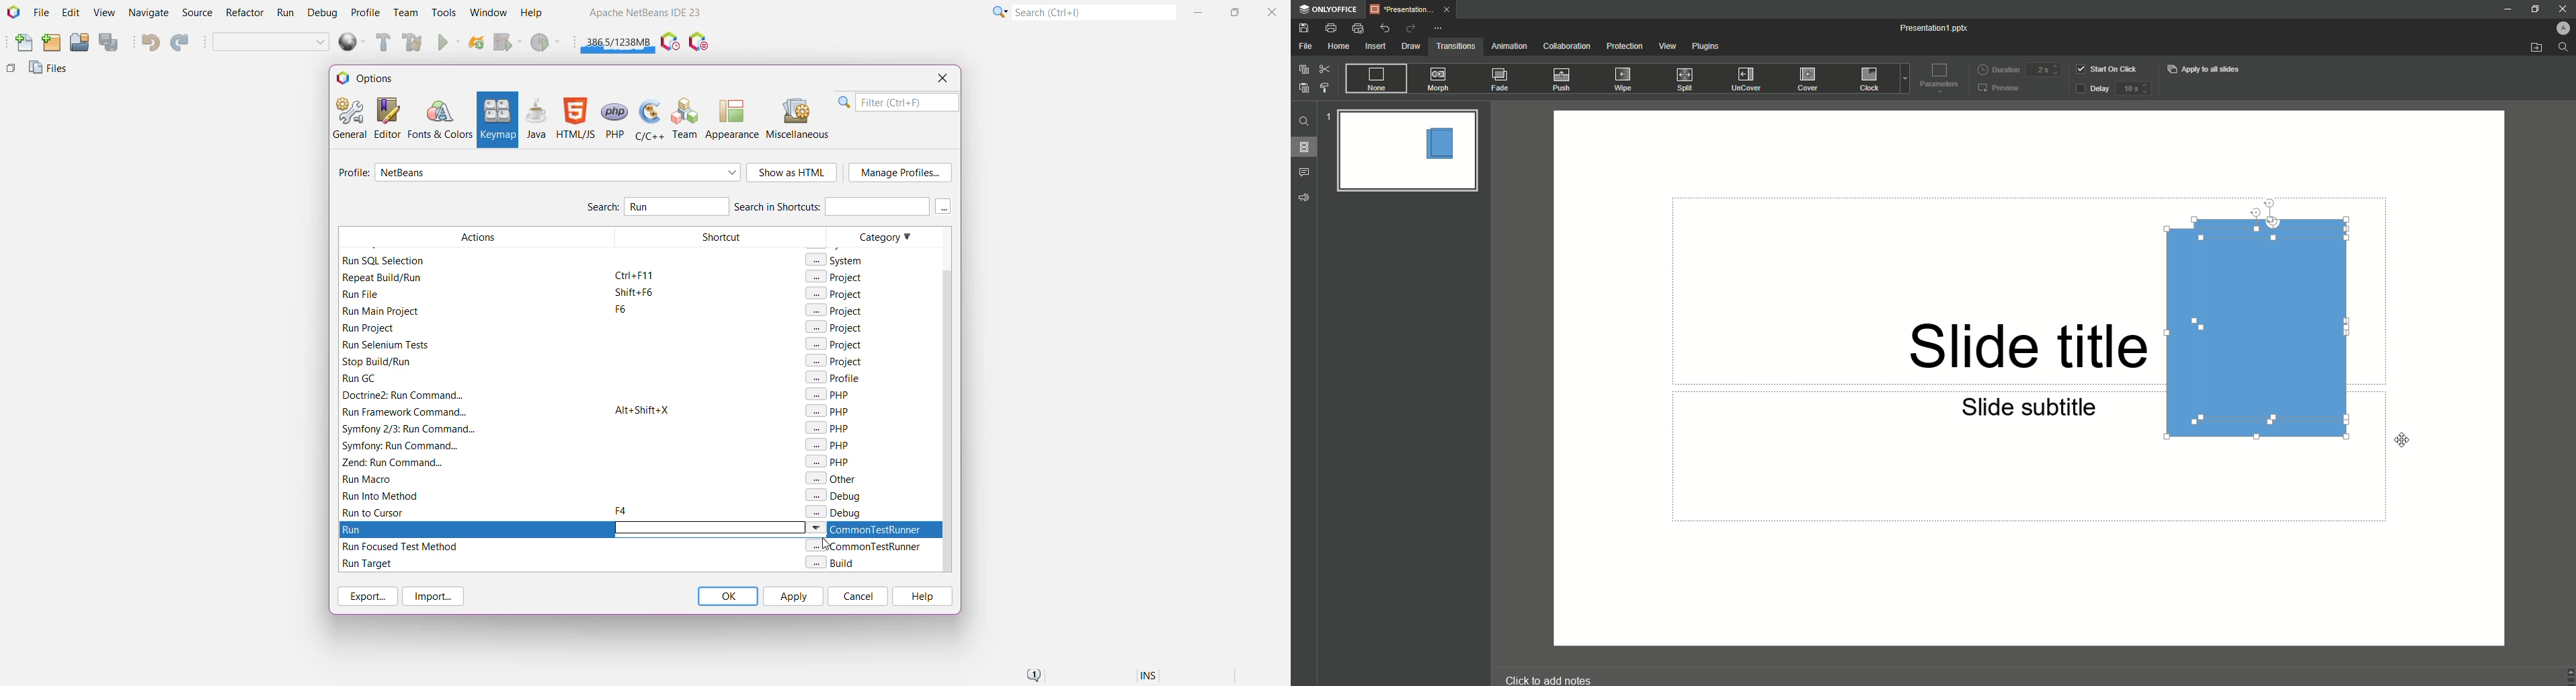 The image size is (2576, 700). What do you see at coordinates (2043, 70) in the screenshot?
I see `duration input` at bounding box center [2043, 70].